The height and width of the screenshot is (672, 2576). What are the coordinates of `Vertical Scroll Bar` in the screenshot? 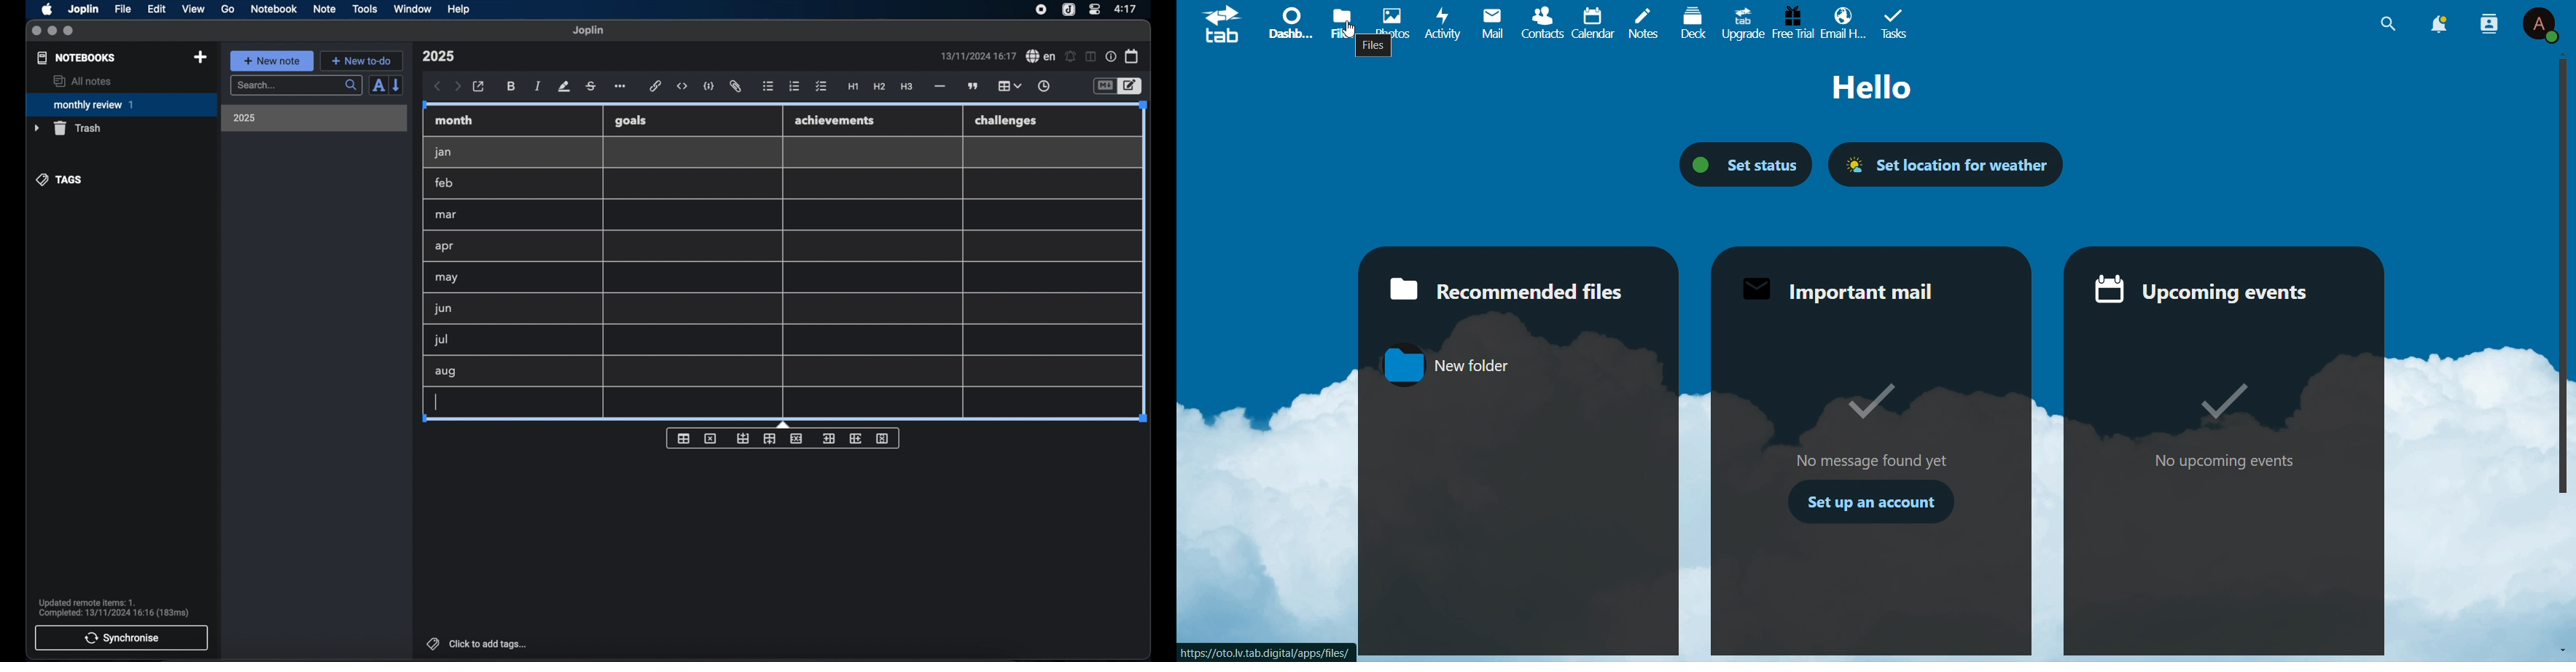 It's located at (2554, 281).